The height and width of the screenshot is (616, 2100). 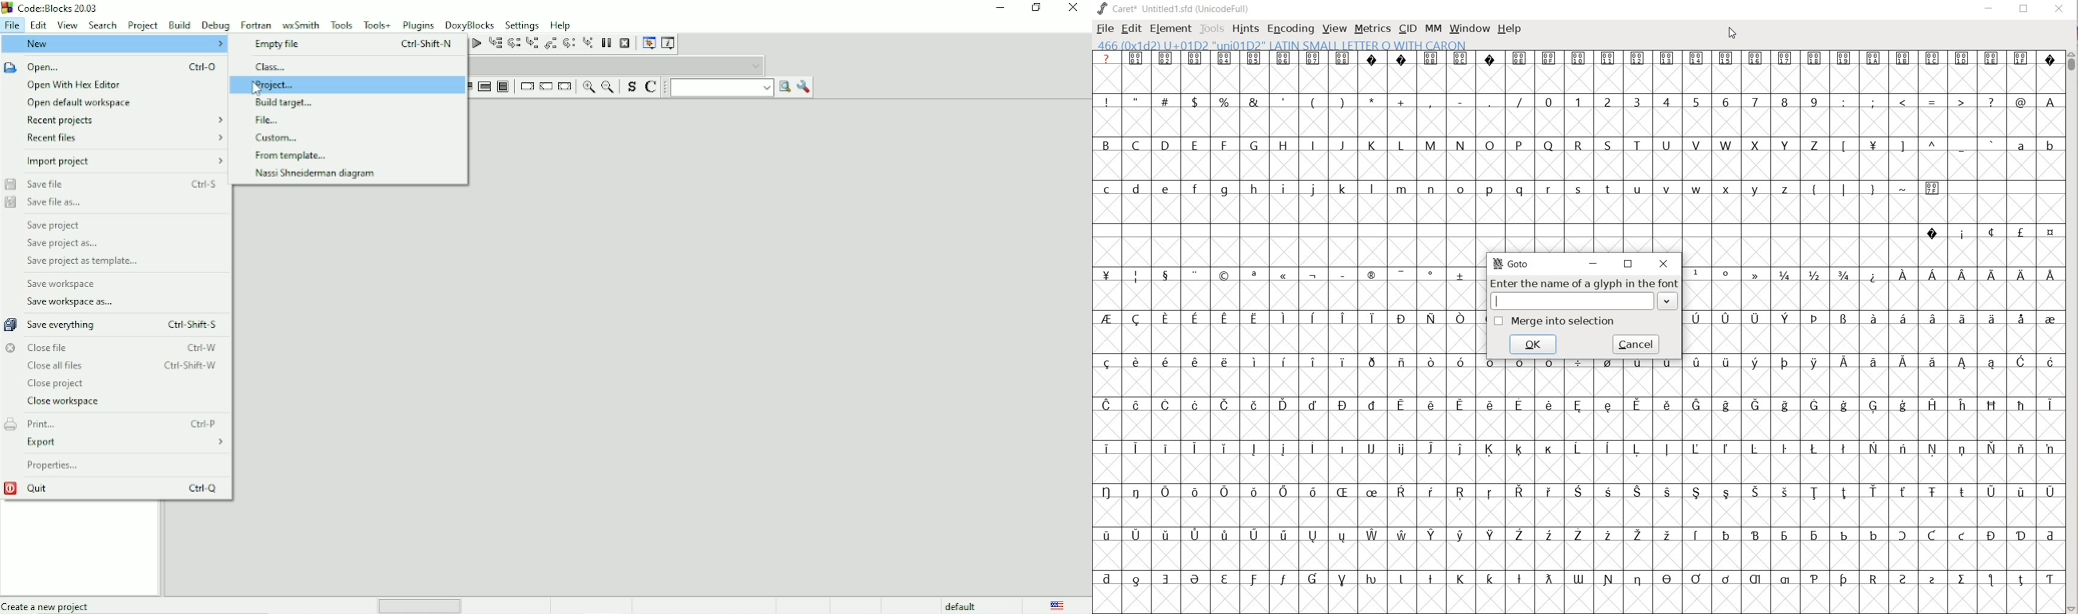 What do you see at coordinates (114, 44) in the screenshot?
I see `New` at bounding box center [114, 44].